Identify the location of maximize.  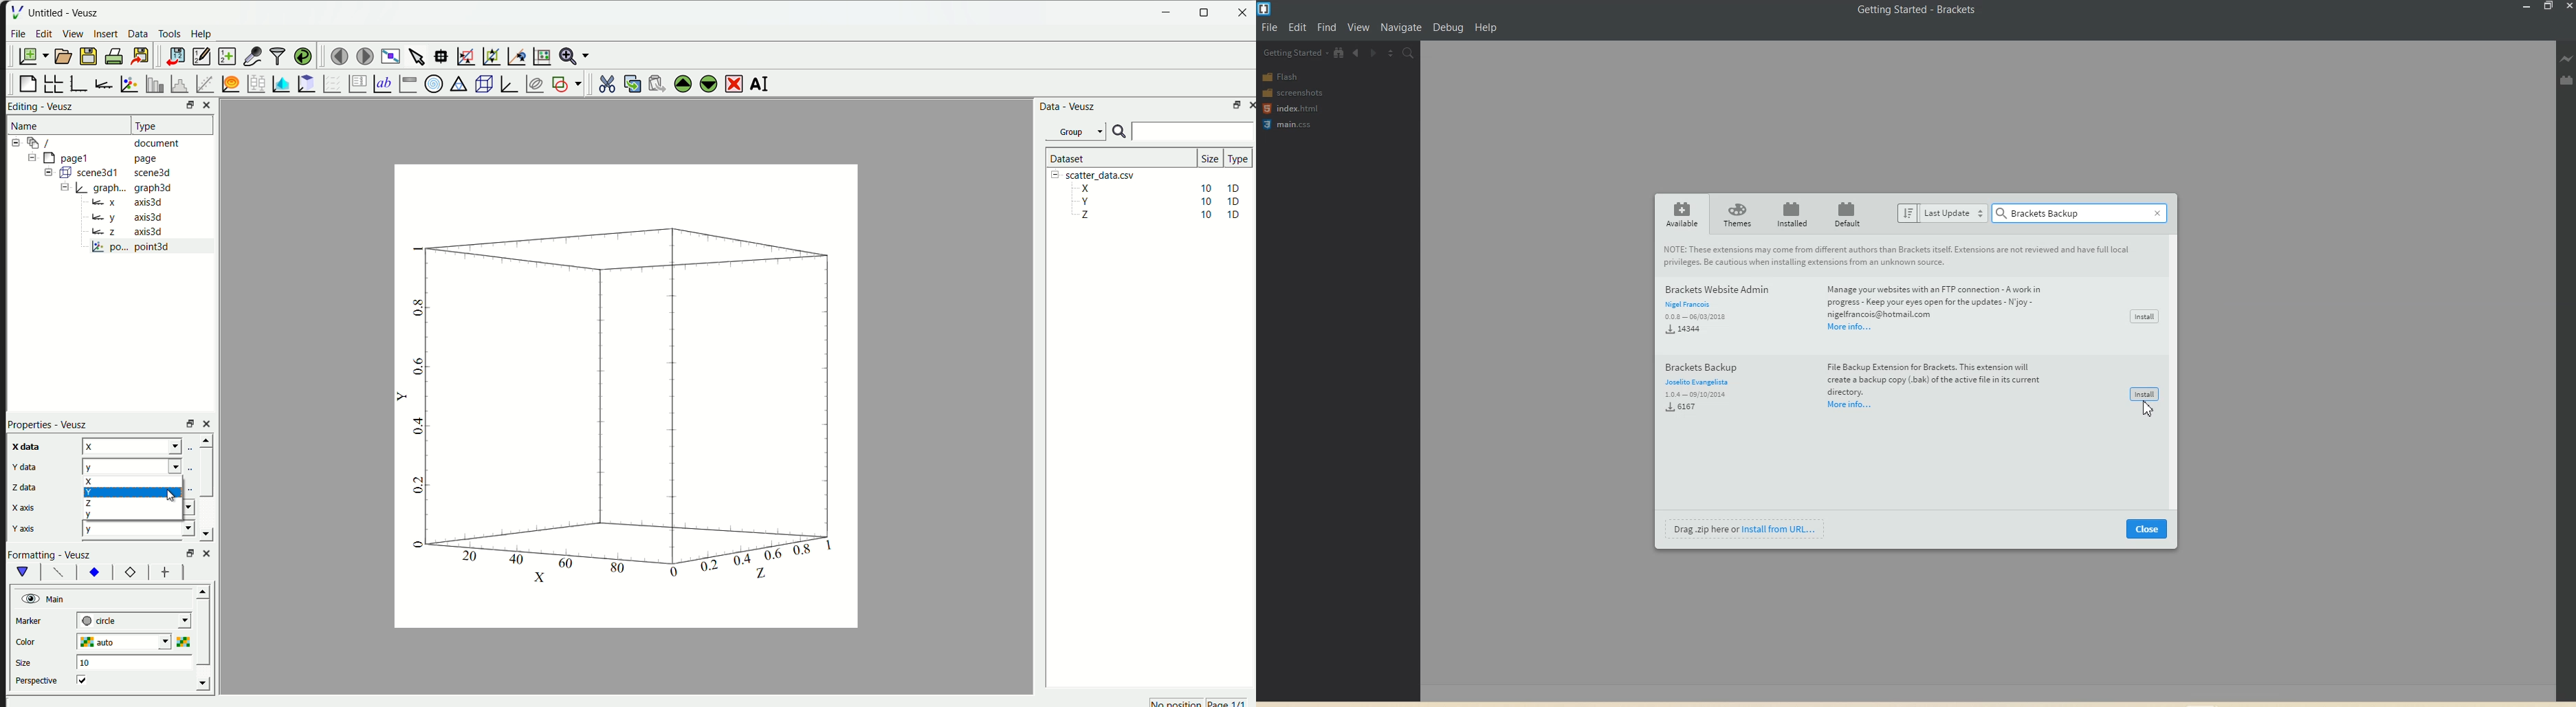
(1234, 103).